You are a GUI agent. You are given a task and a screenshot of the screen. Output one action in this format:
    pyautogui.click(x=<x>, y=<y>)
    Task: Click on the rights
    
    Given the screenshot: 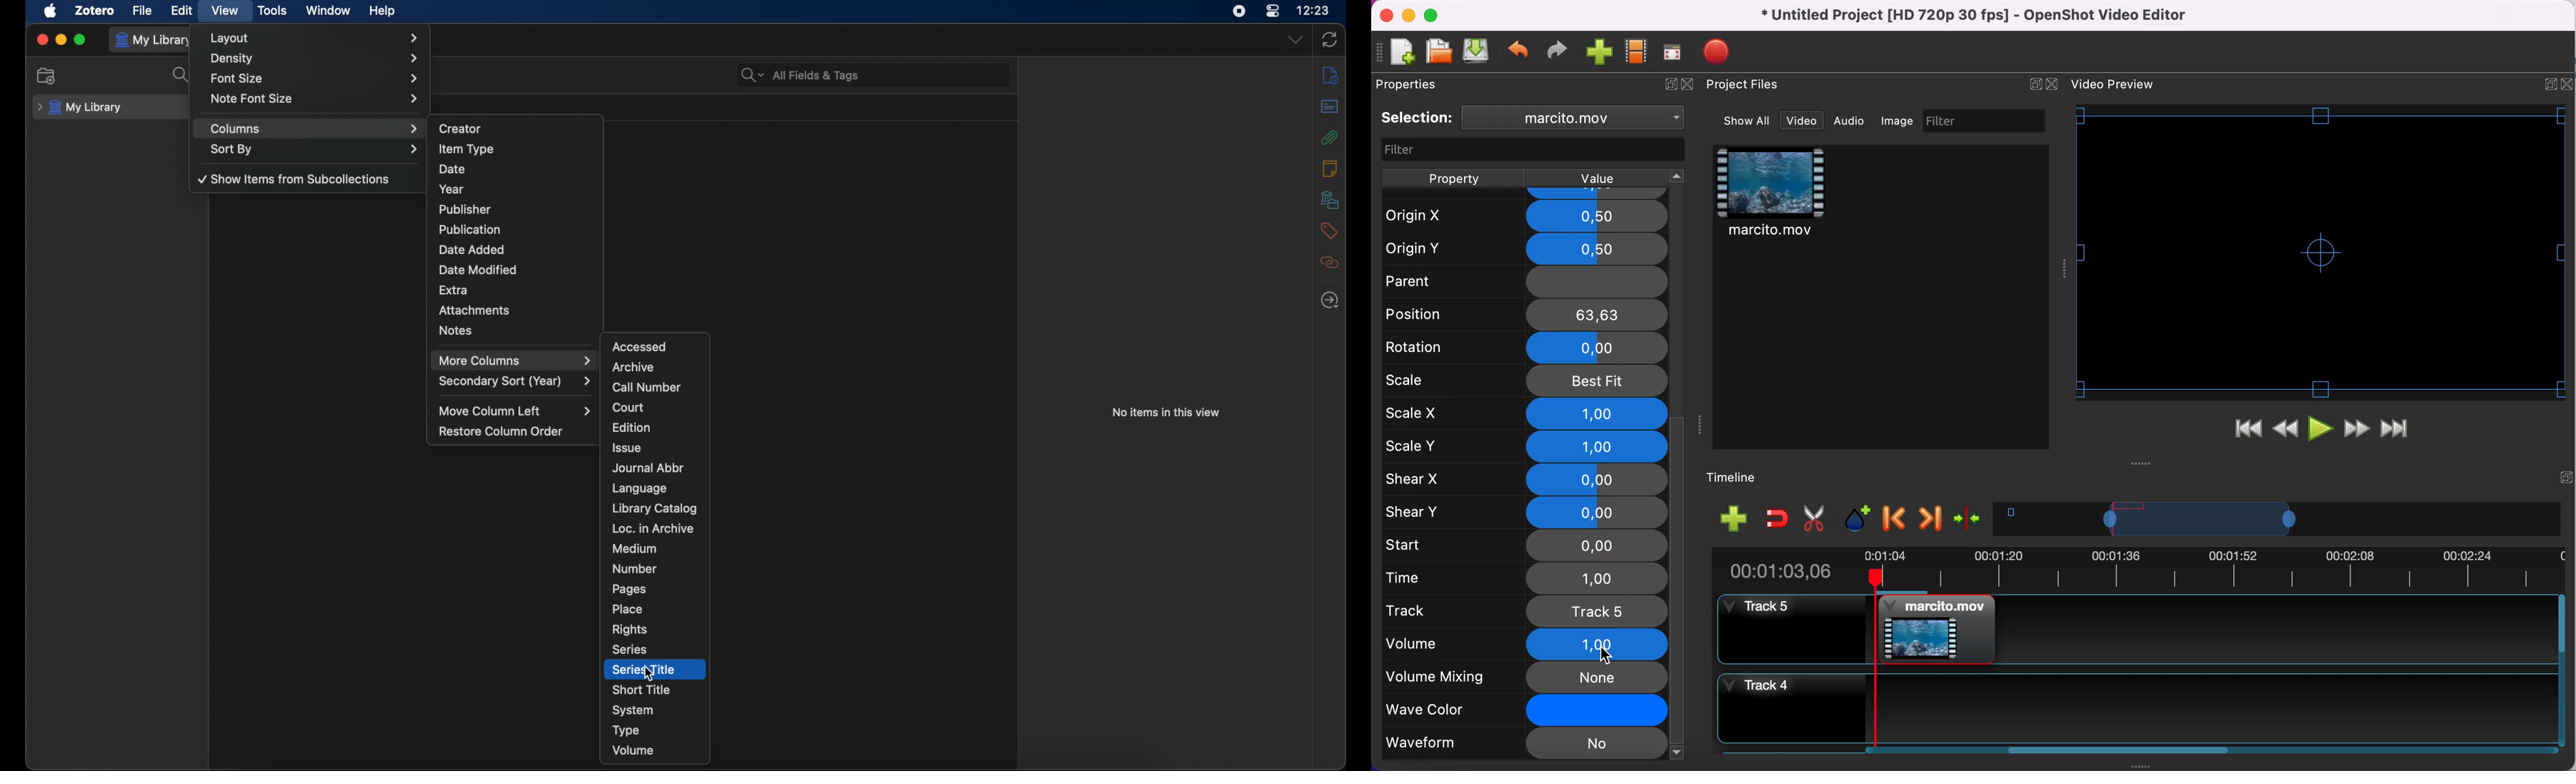 What is the action you would take?
    pyautogui.click(x=630, y=629)
    